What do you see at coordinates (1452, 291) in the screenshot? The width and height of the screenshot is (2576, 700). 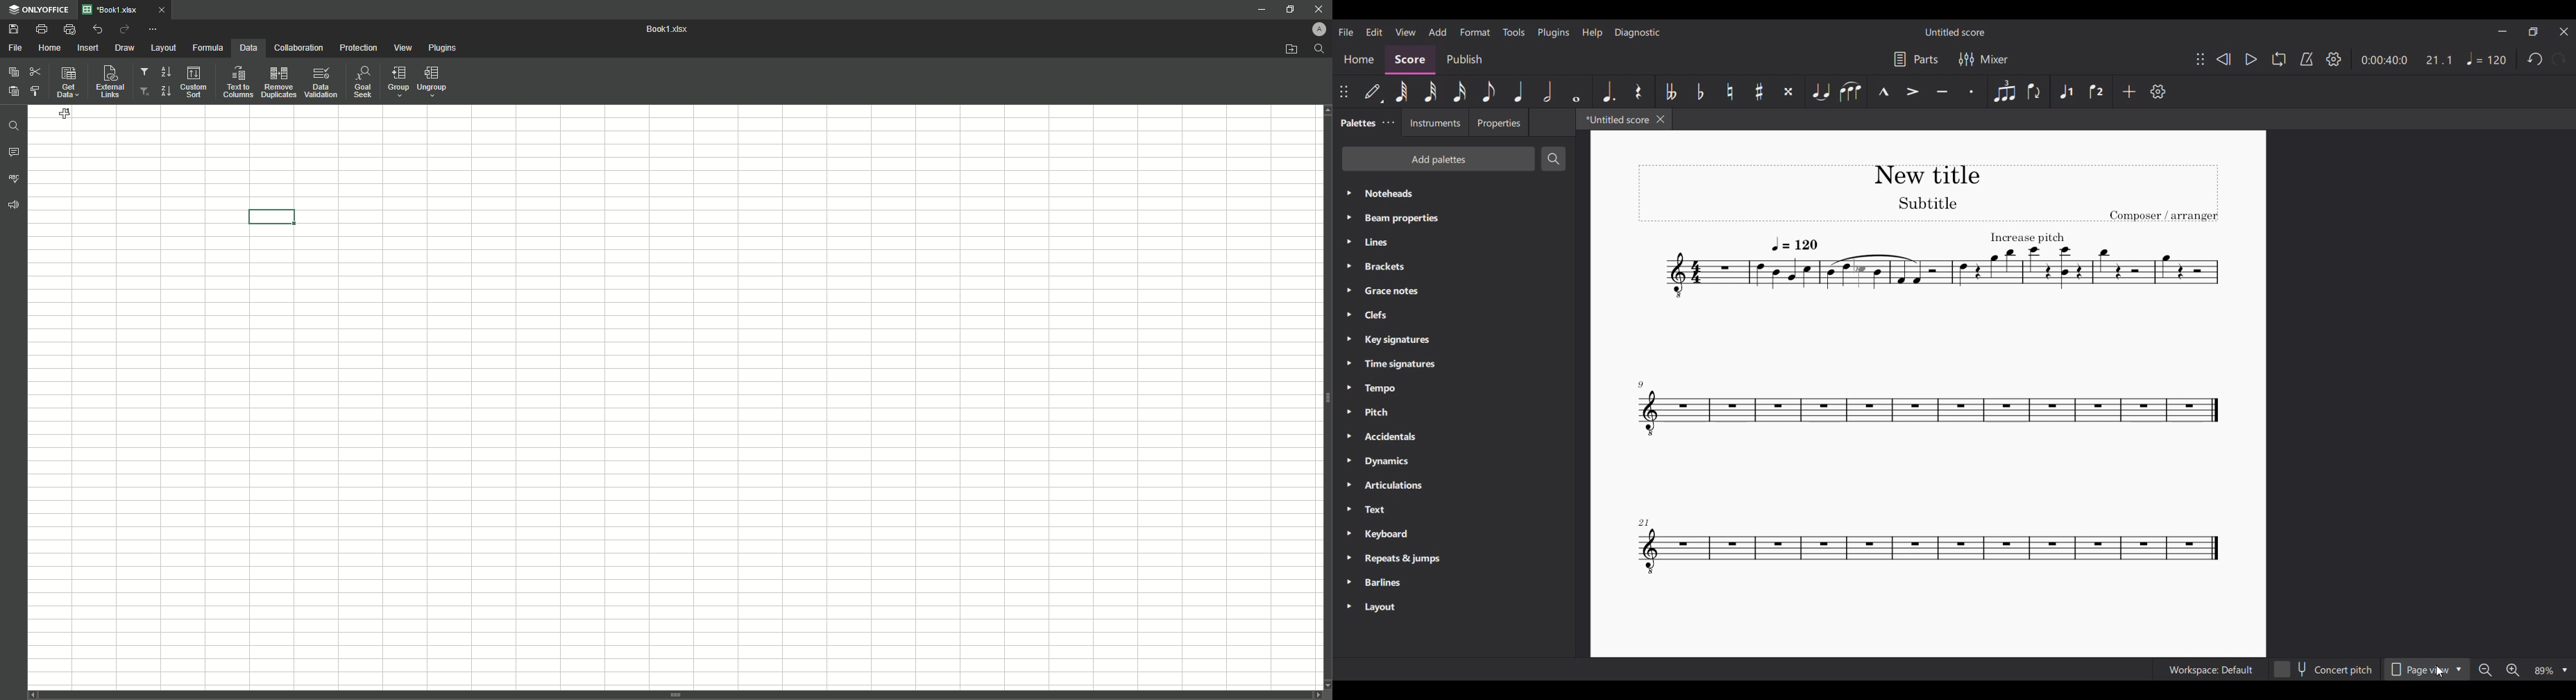 I see `Grace notes` at bounding box center [1452, 291].